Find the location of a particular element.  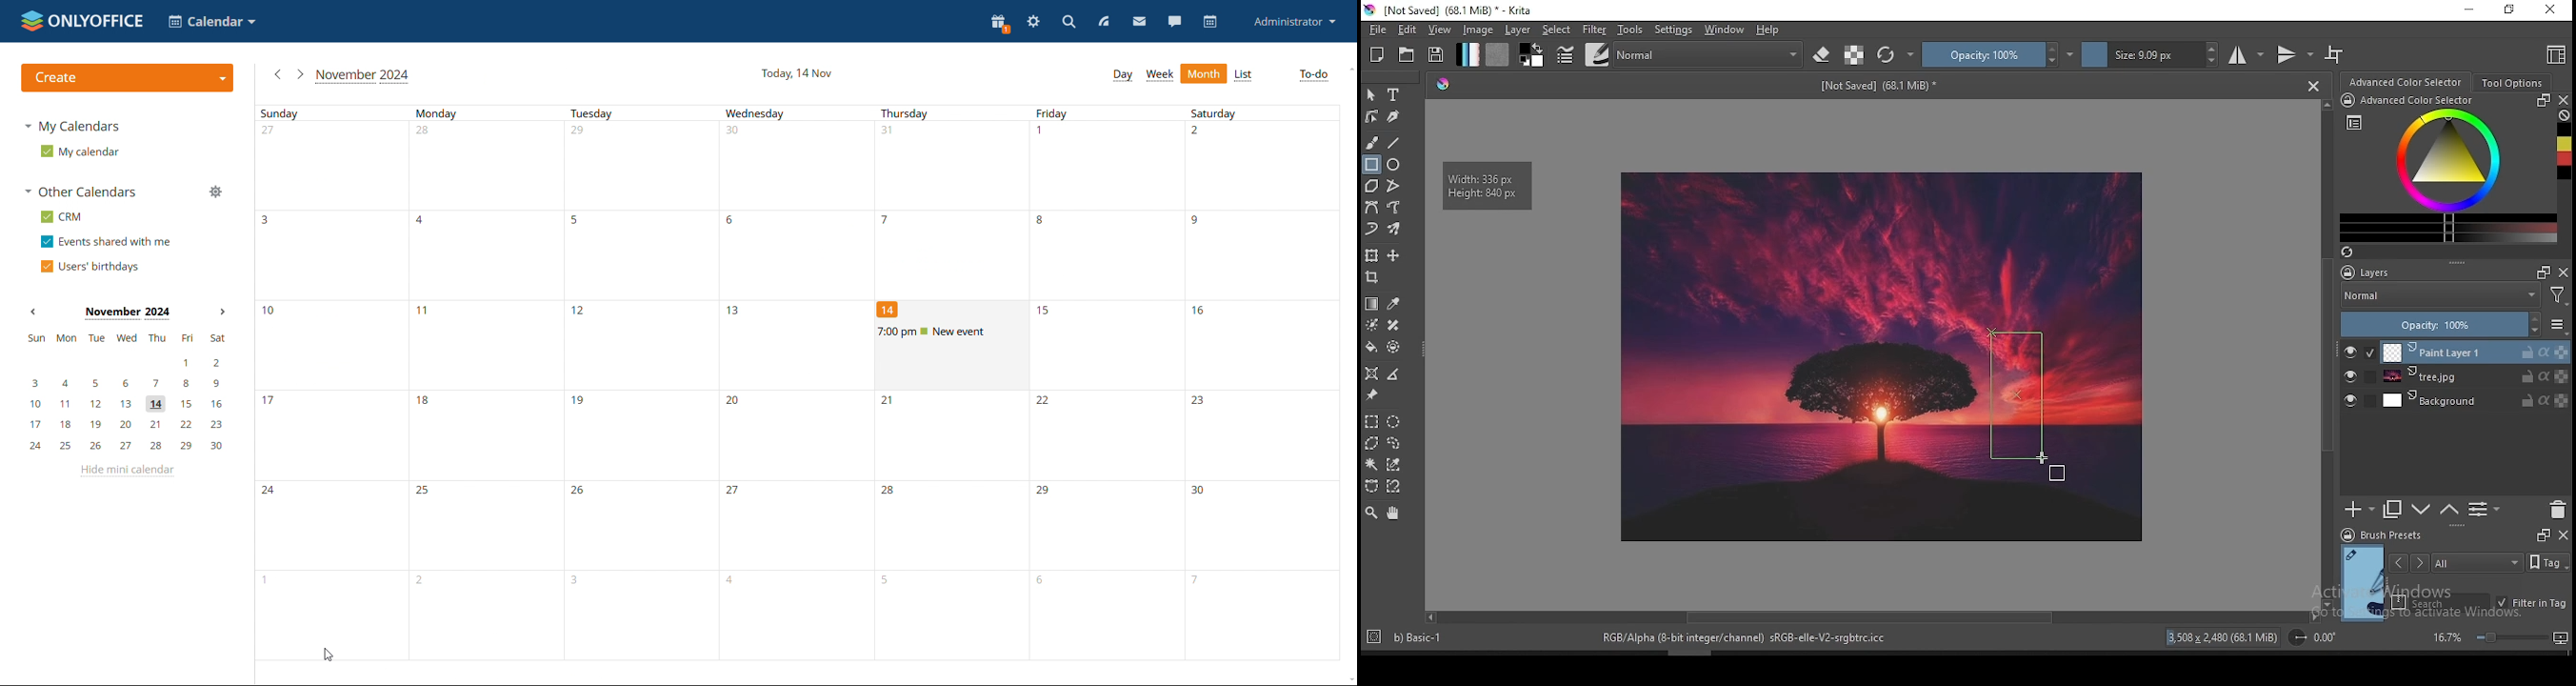

cursor is located at coordinates (2051, 466).